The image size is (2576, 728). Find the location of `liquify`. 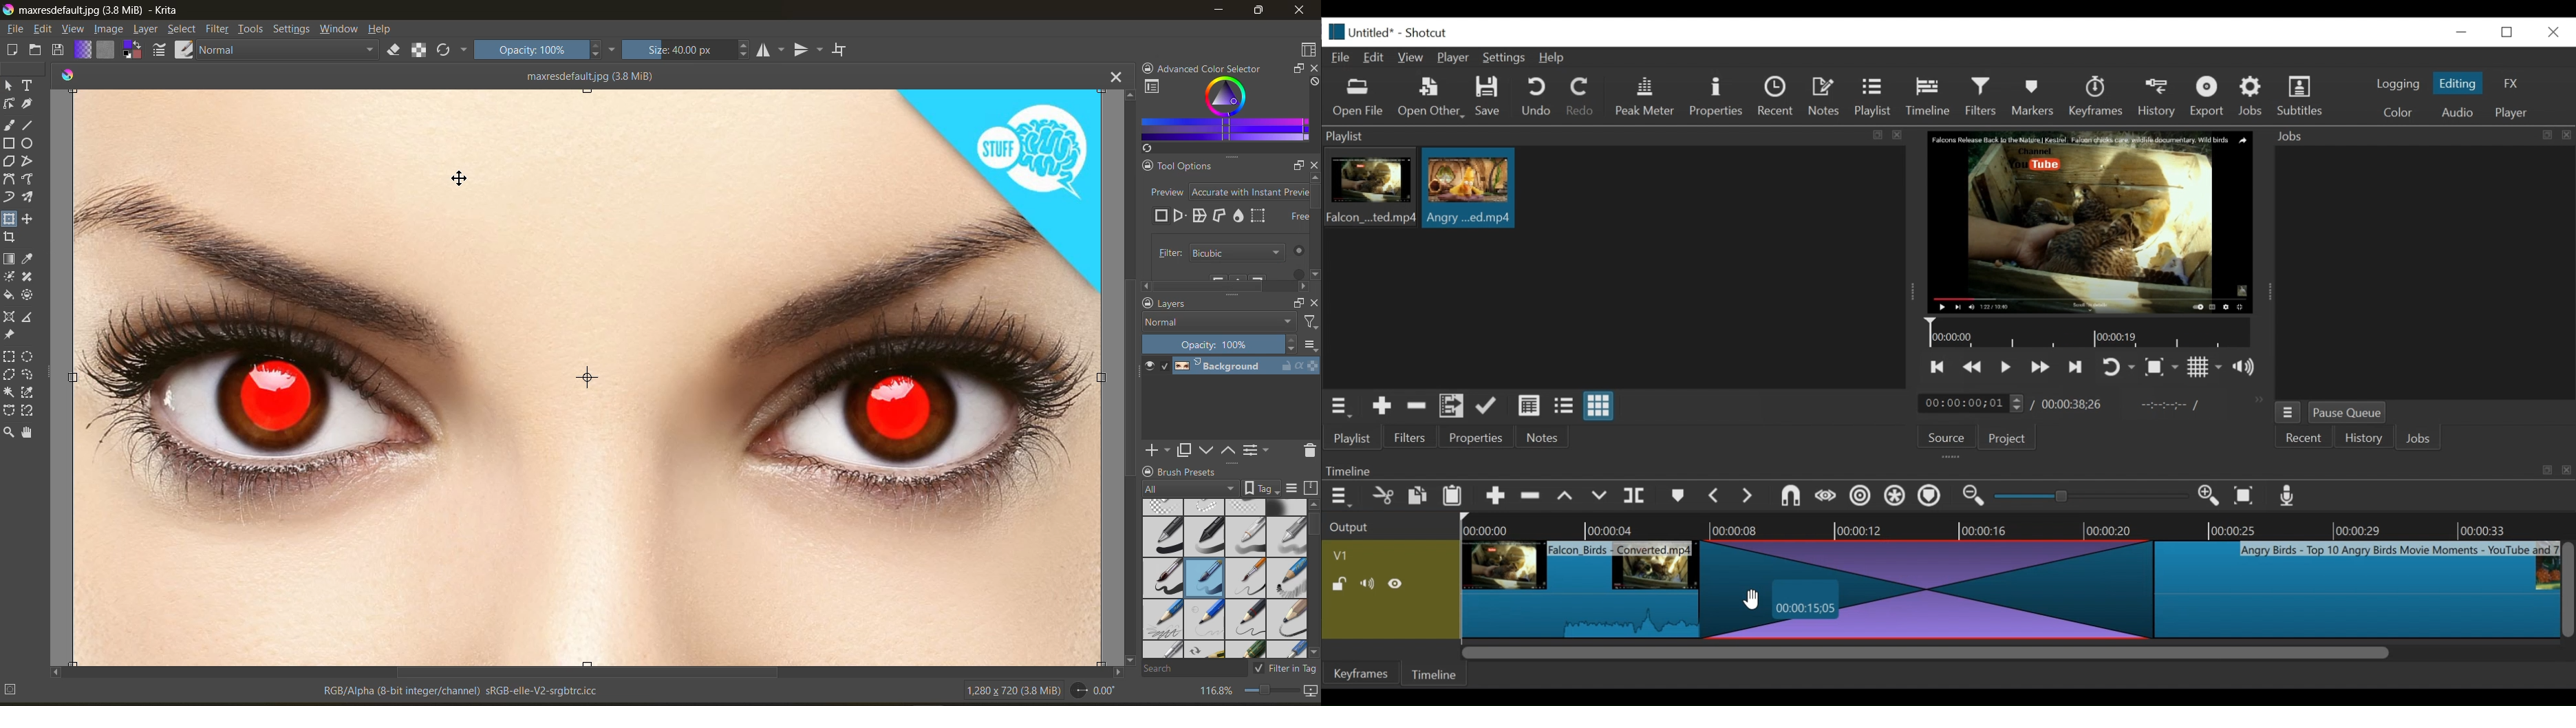

liquify is located at coordinates (1238, 215).